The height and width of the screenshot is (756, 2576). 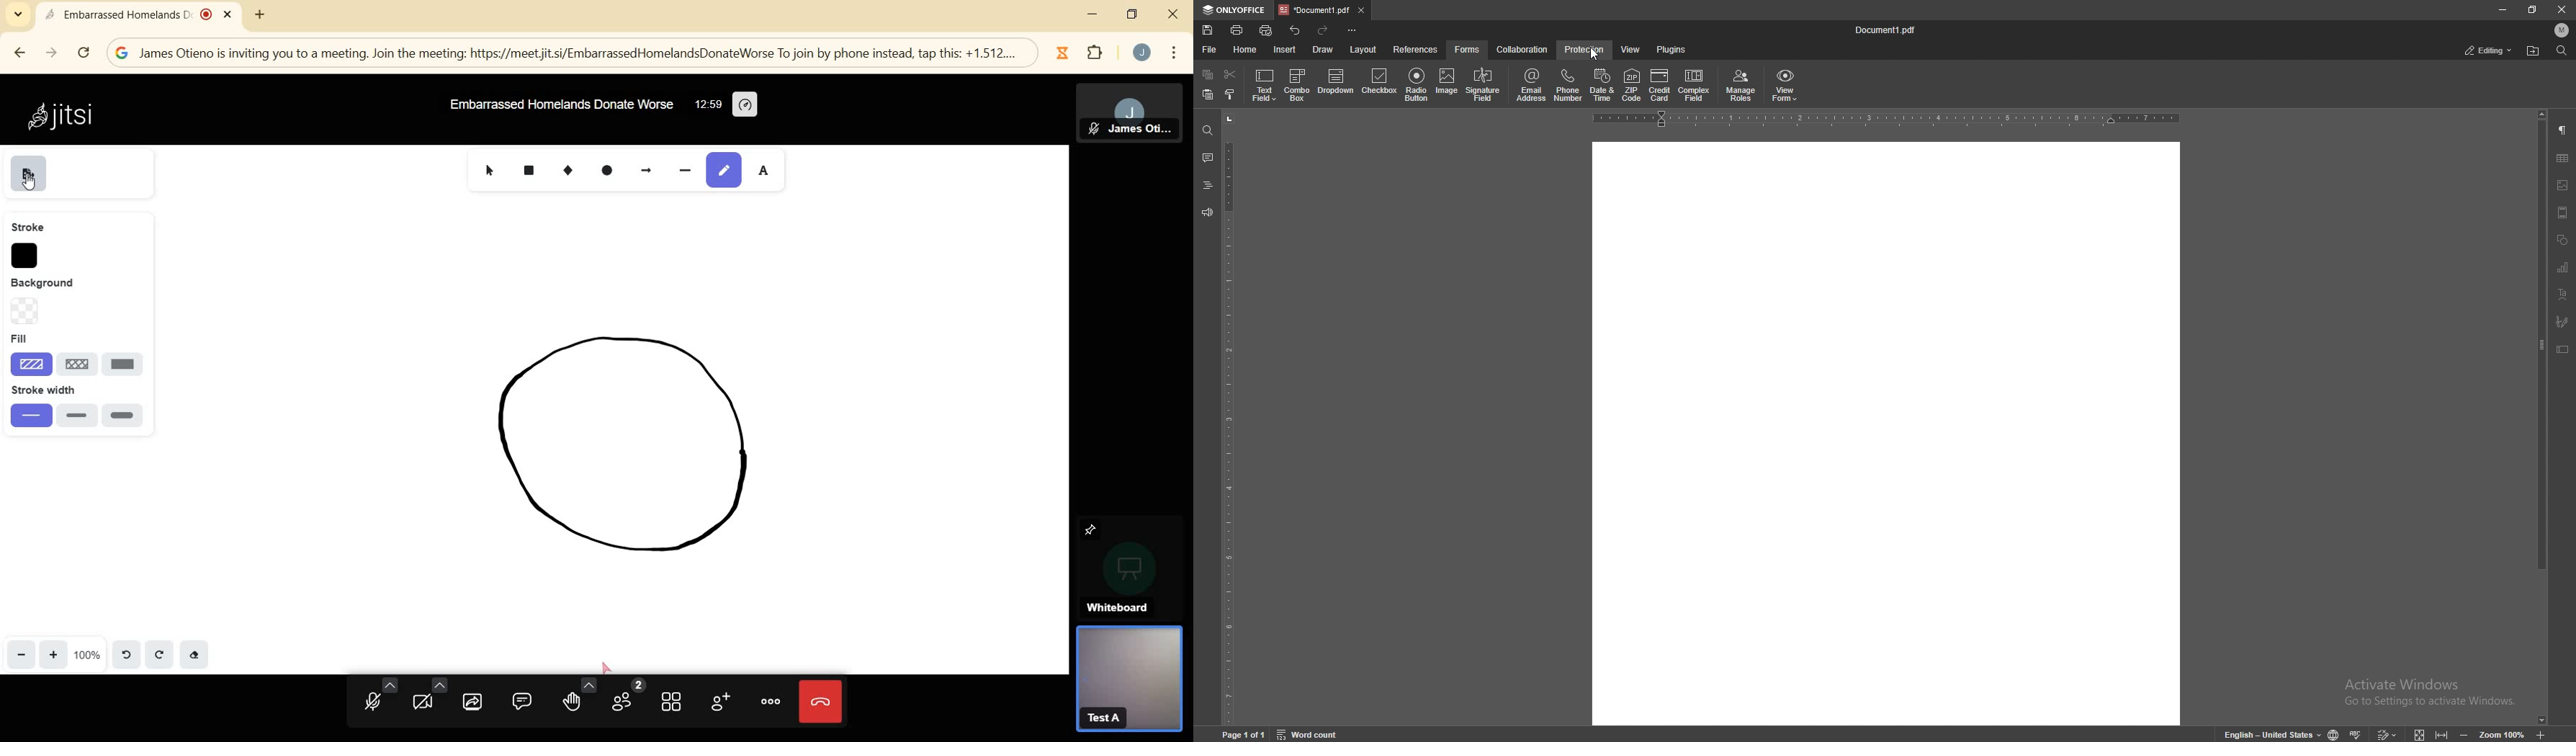 What do you see at coordinates (1603, 85) in the screenshot?
I see `date and time` at bounding box center [1603, 85].